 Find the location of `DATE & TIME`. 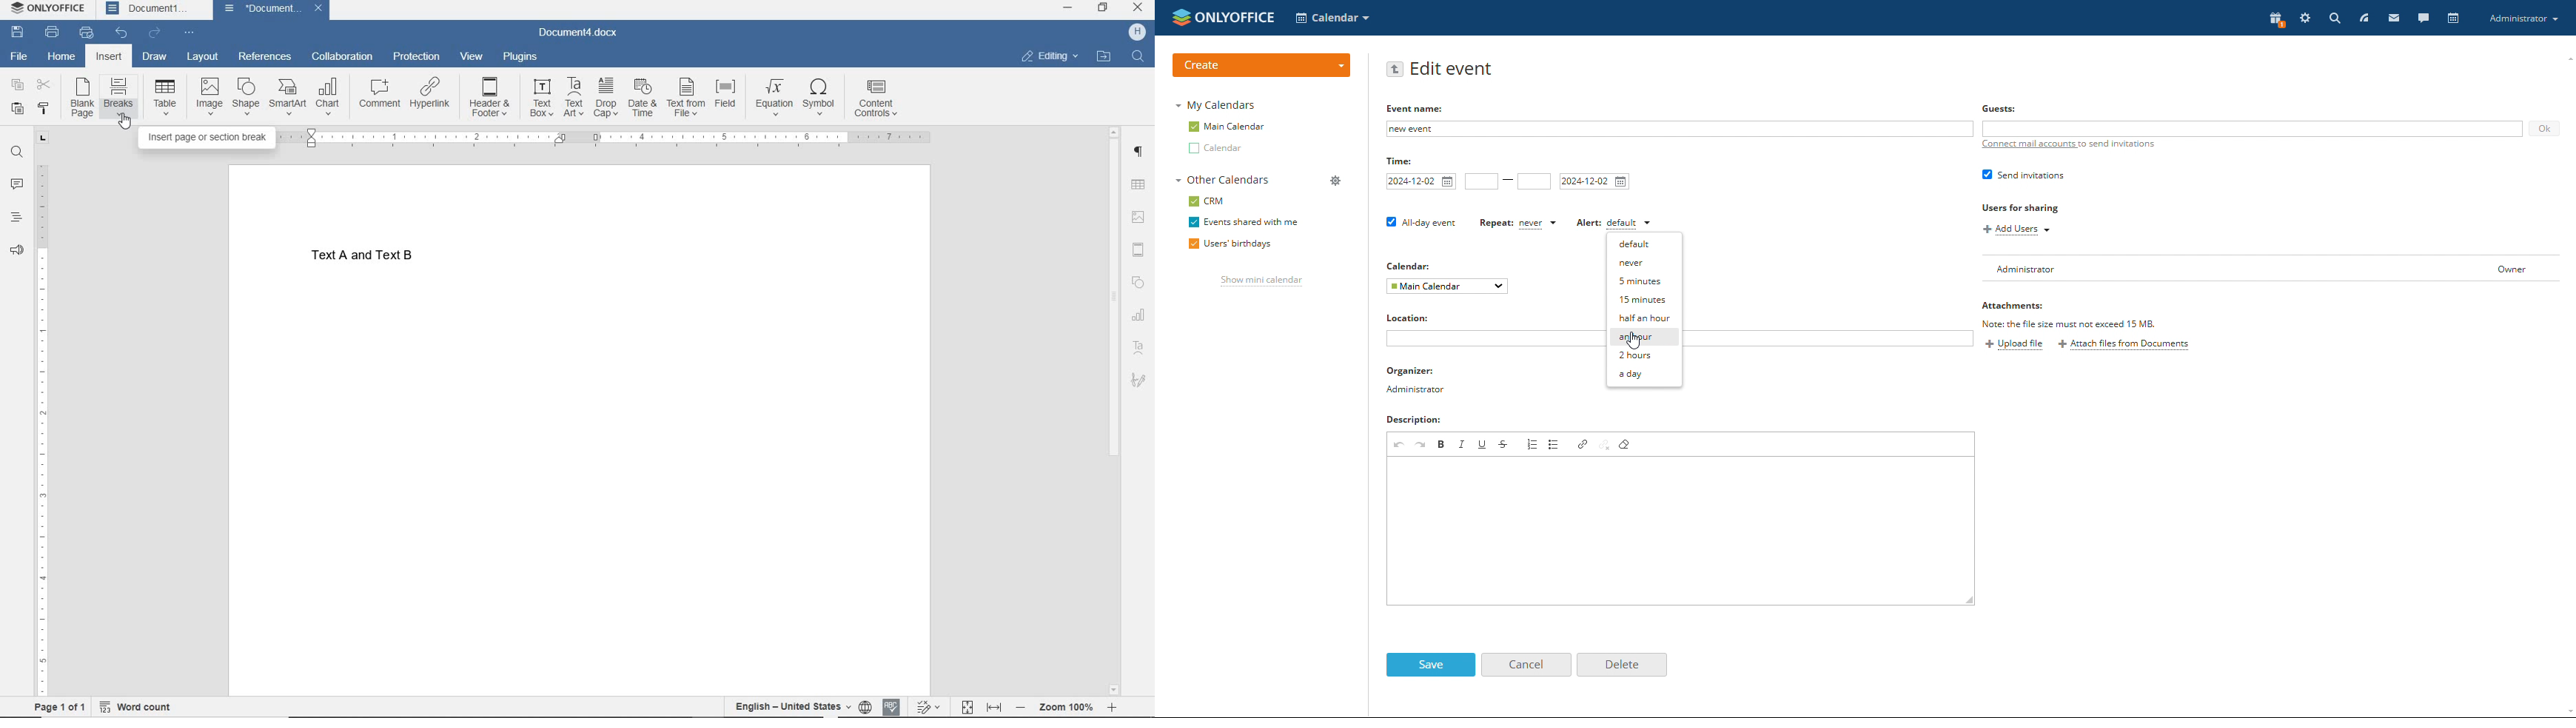

DATE & TIME is located at coordinates (644, 100).